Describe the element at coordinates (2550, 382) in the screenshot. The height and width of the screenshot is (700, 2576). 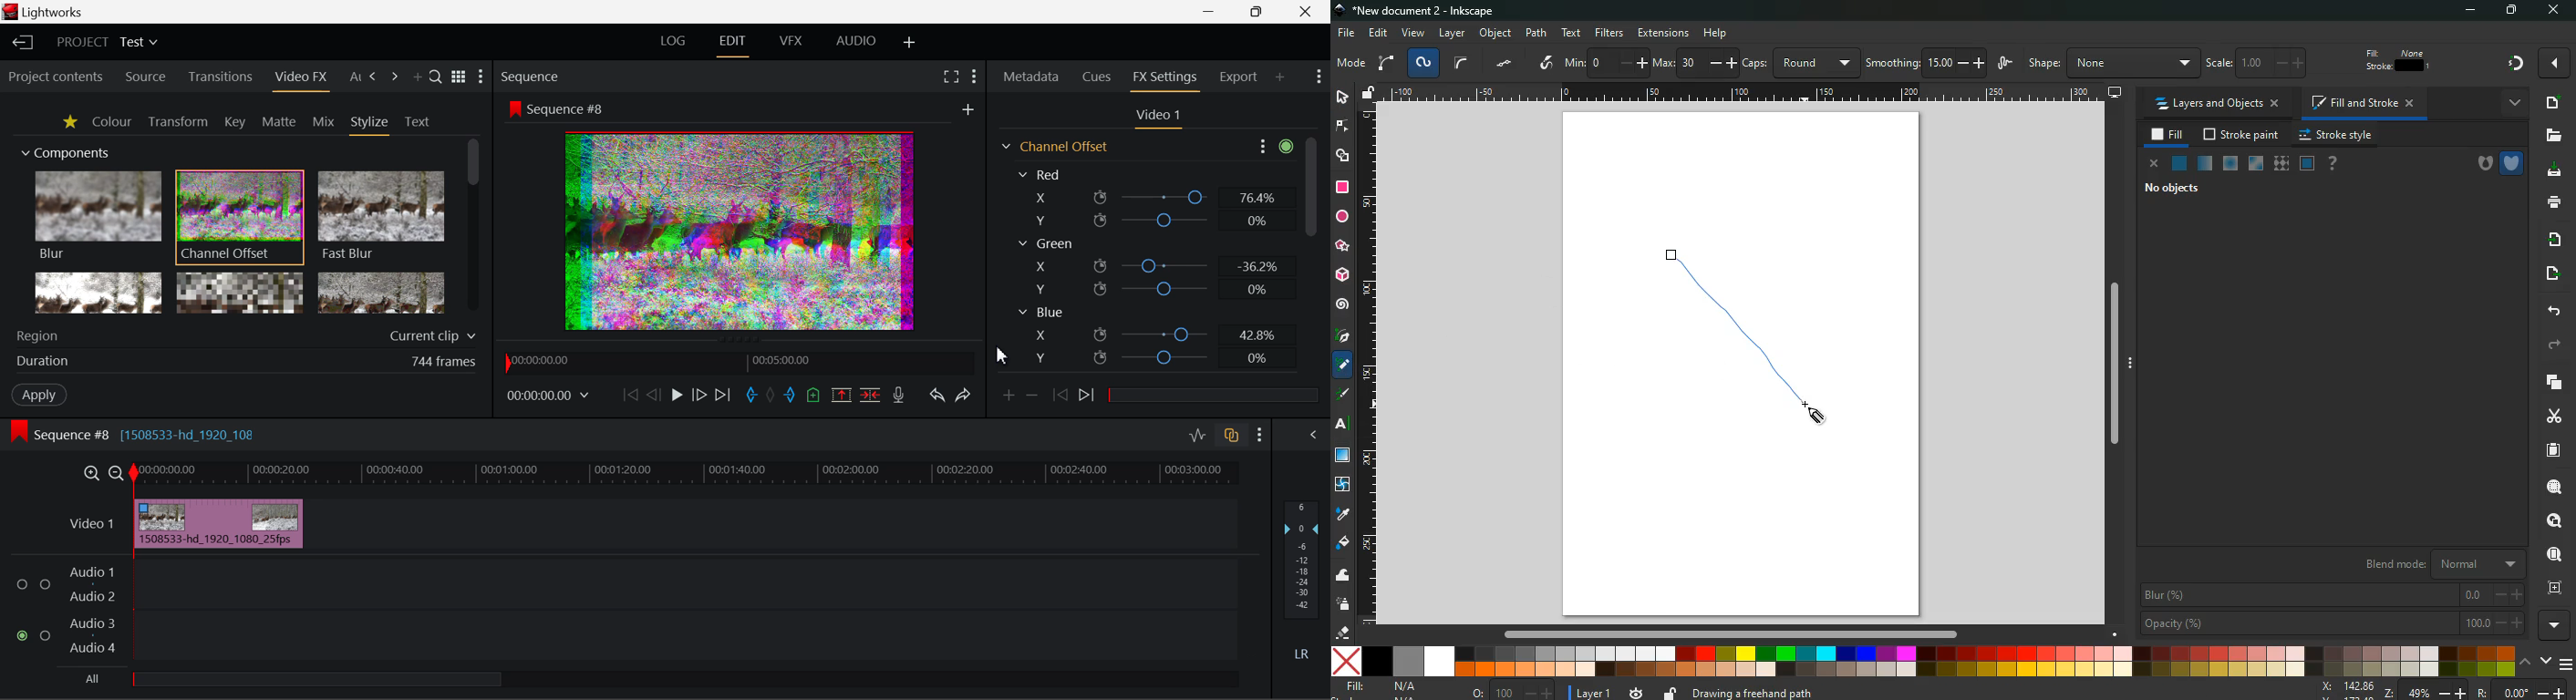
I see `layers` at that location.